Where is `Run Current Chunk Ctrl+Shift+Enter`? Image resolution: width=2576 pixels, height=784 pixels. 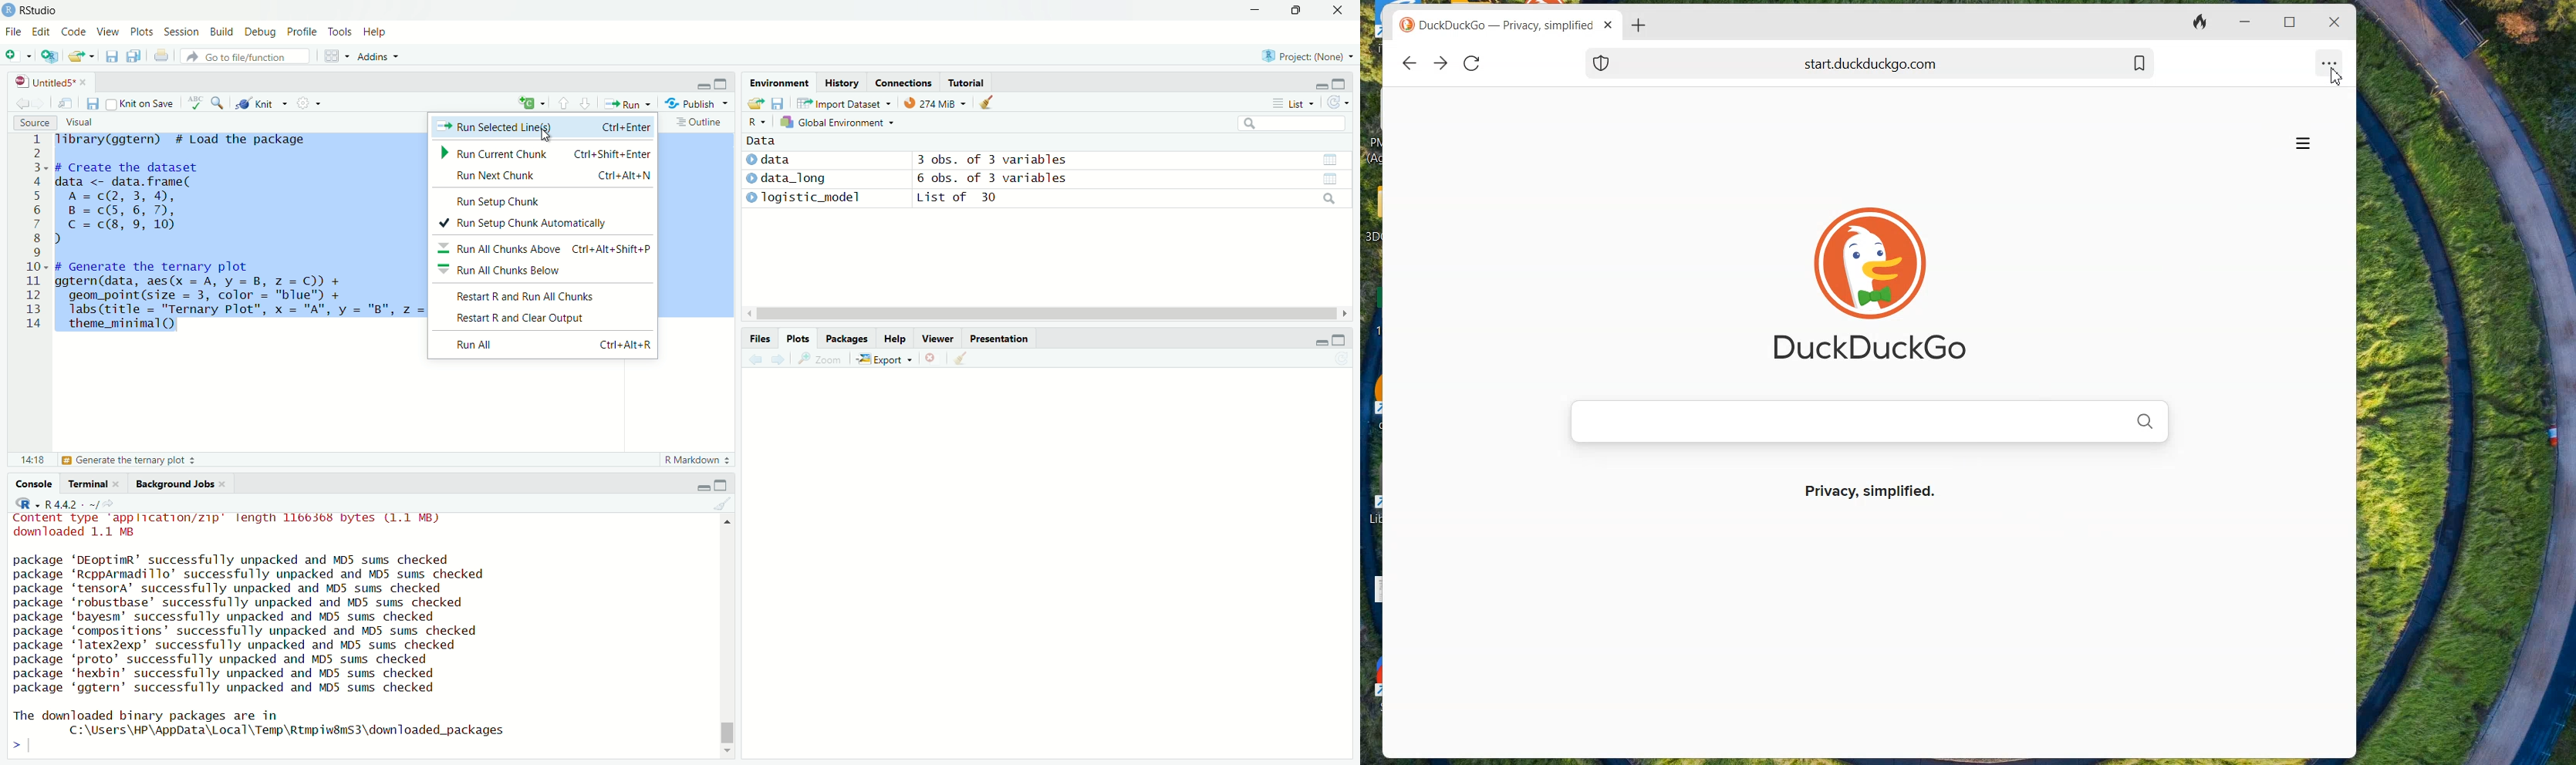
Run Current Chunk Ctrl+Shift+Enter is located at coordinates (544, 153).